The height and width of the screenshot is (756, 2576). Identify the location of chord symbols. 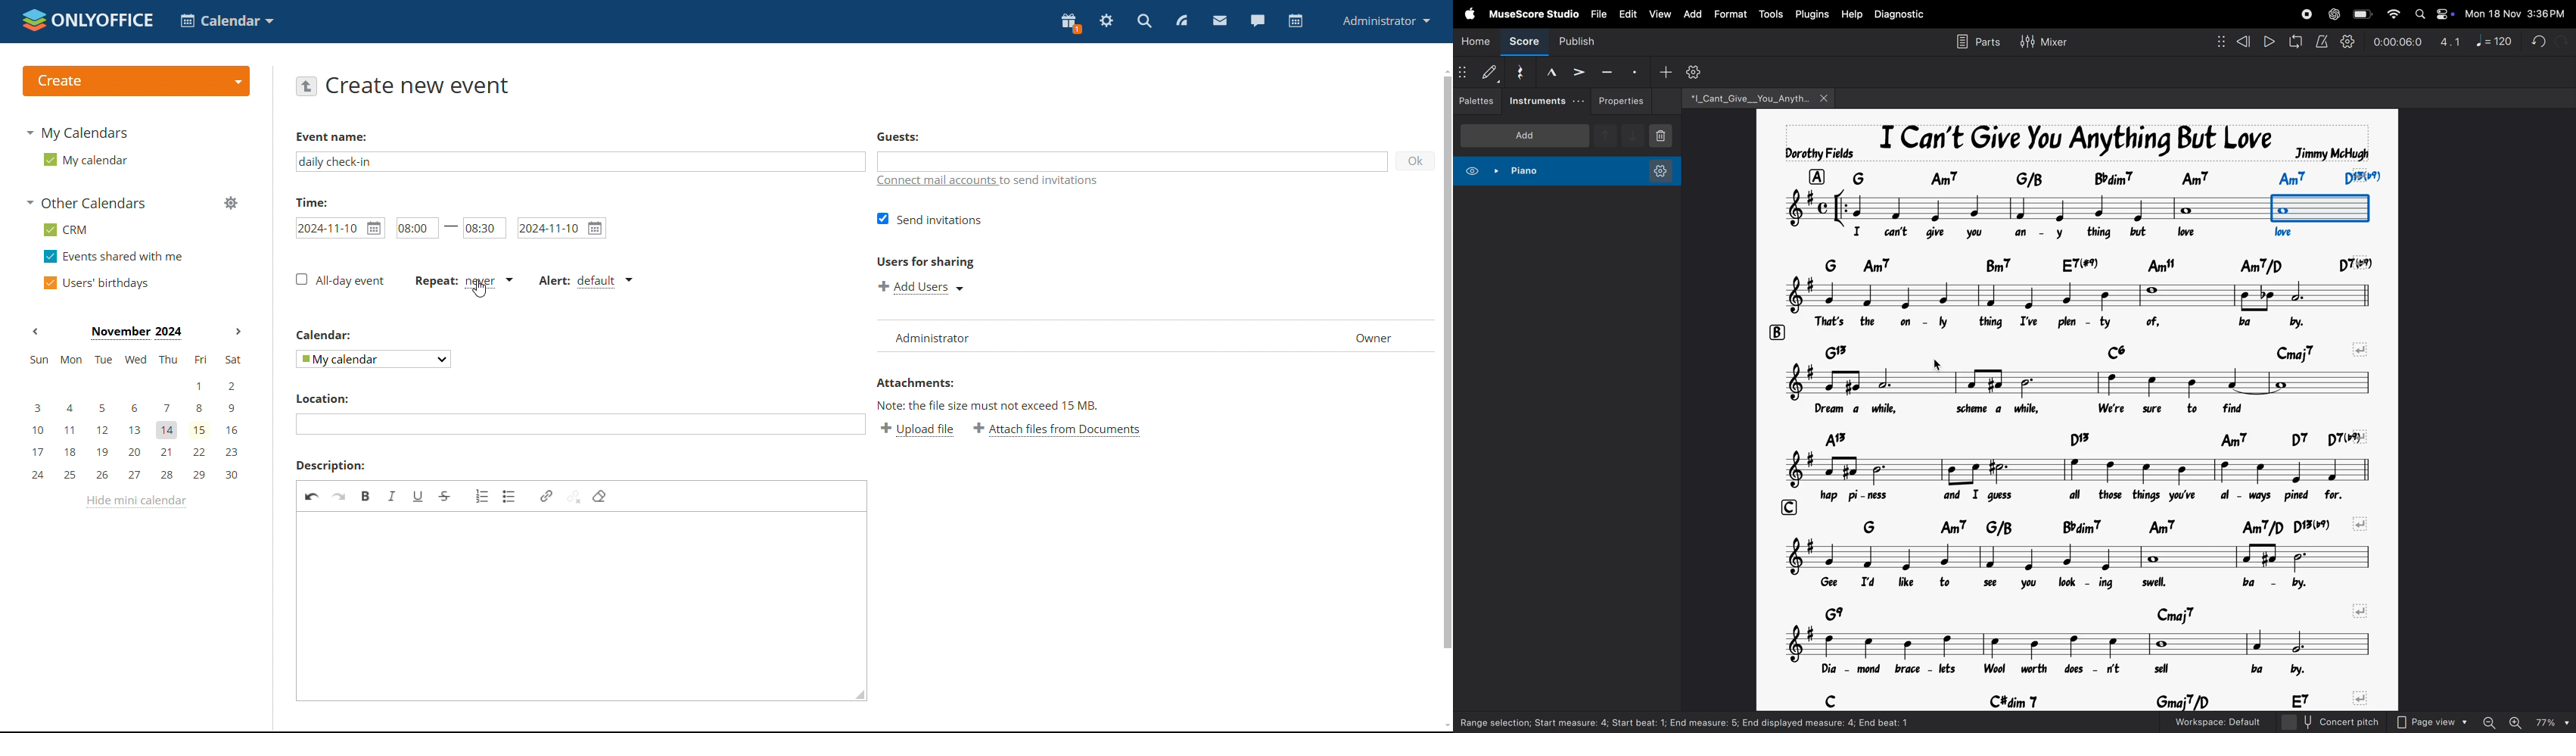
(2094, 438).